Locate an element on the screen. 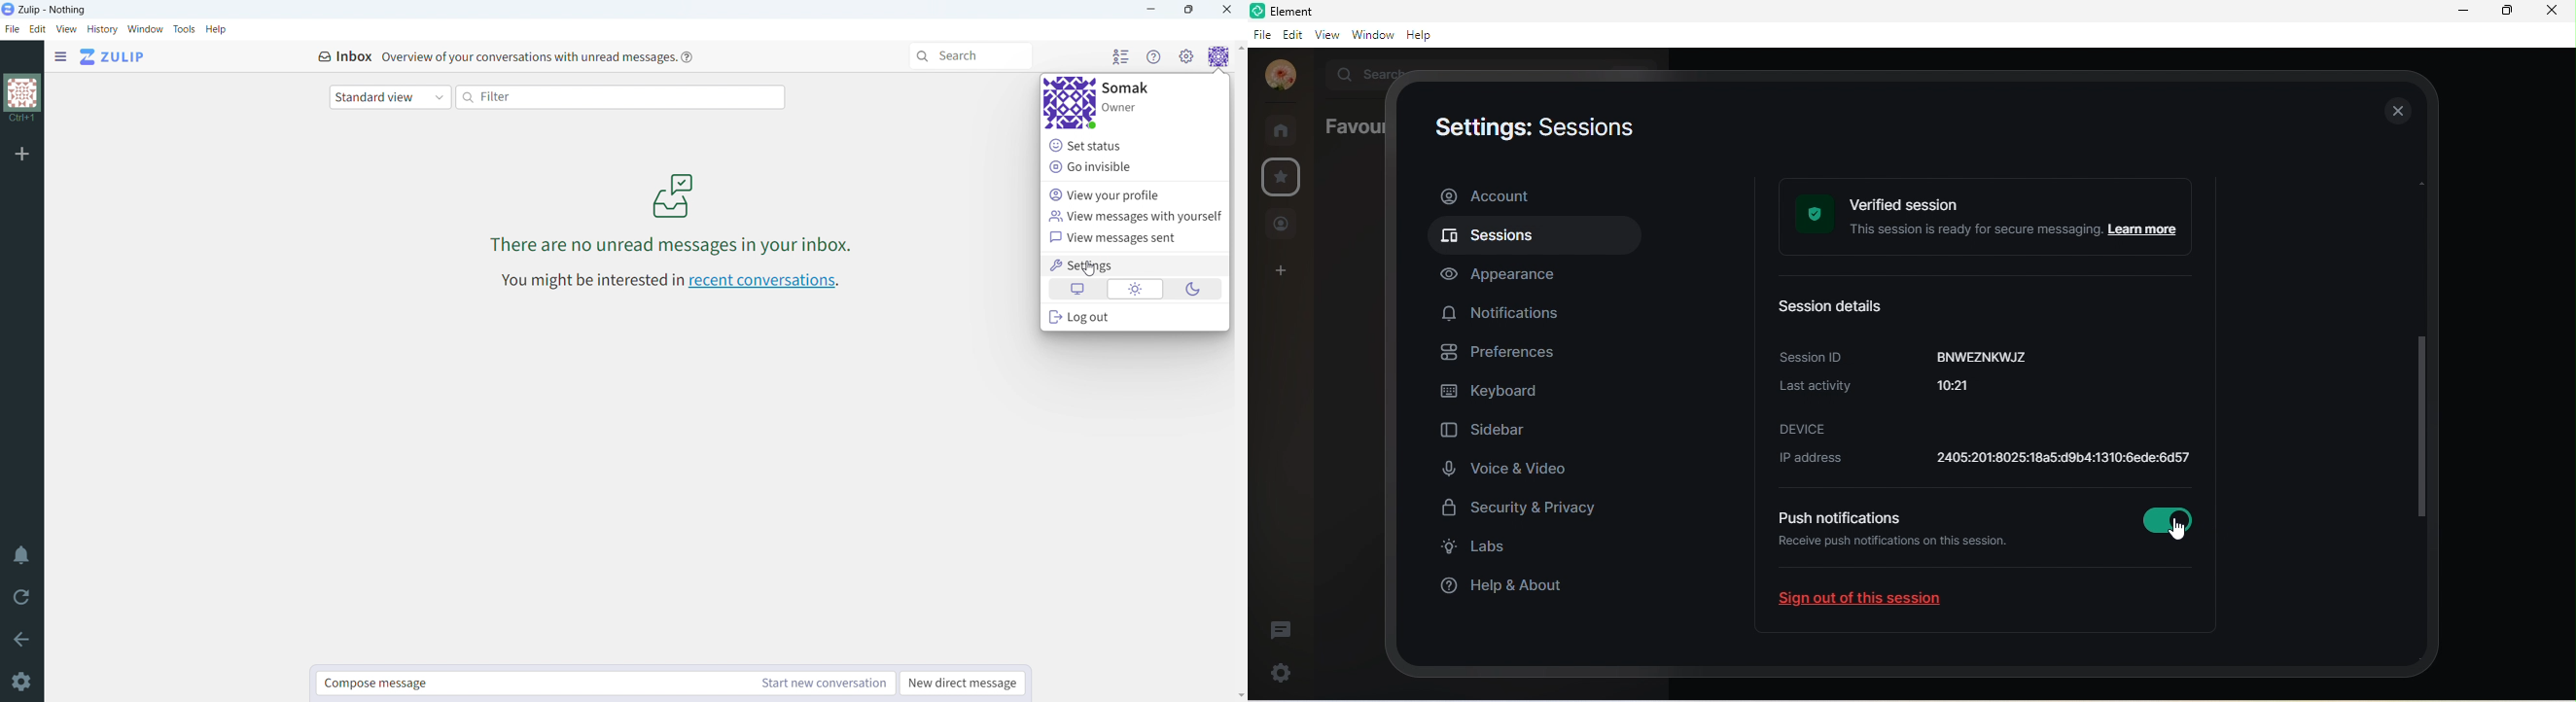 The height and width of the screenshot is (728, 2576). view is located at coordinates (67, 29).